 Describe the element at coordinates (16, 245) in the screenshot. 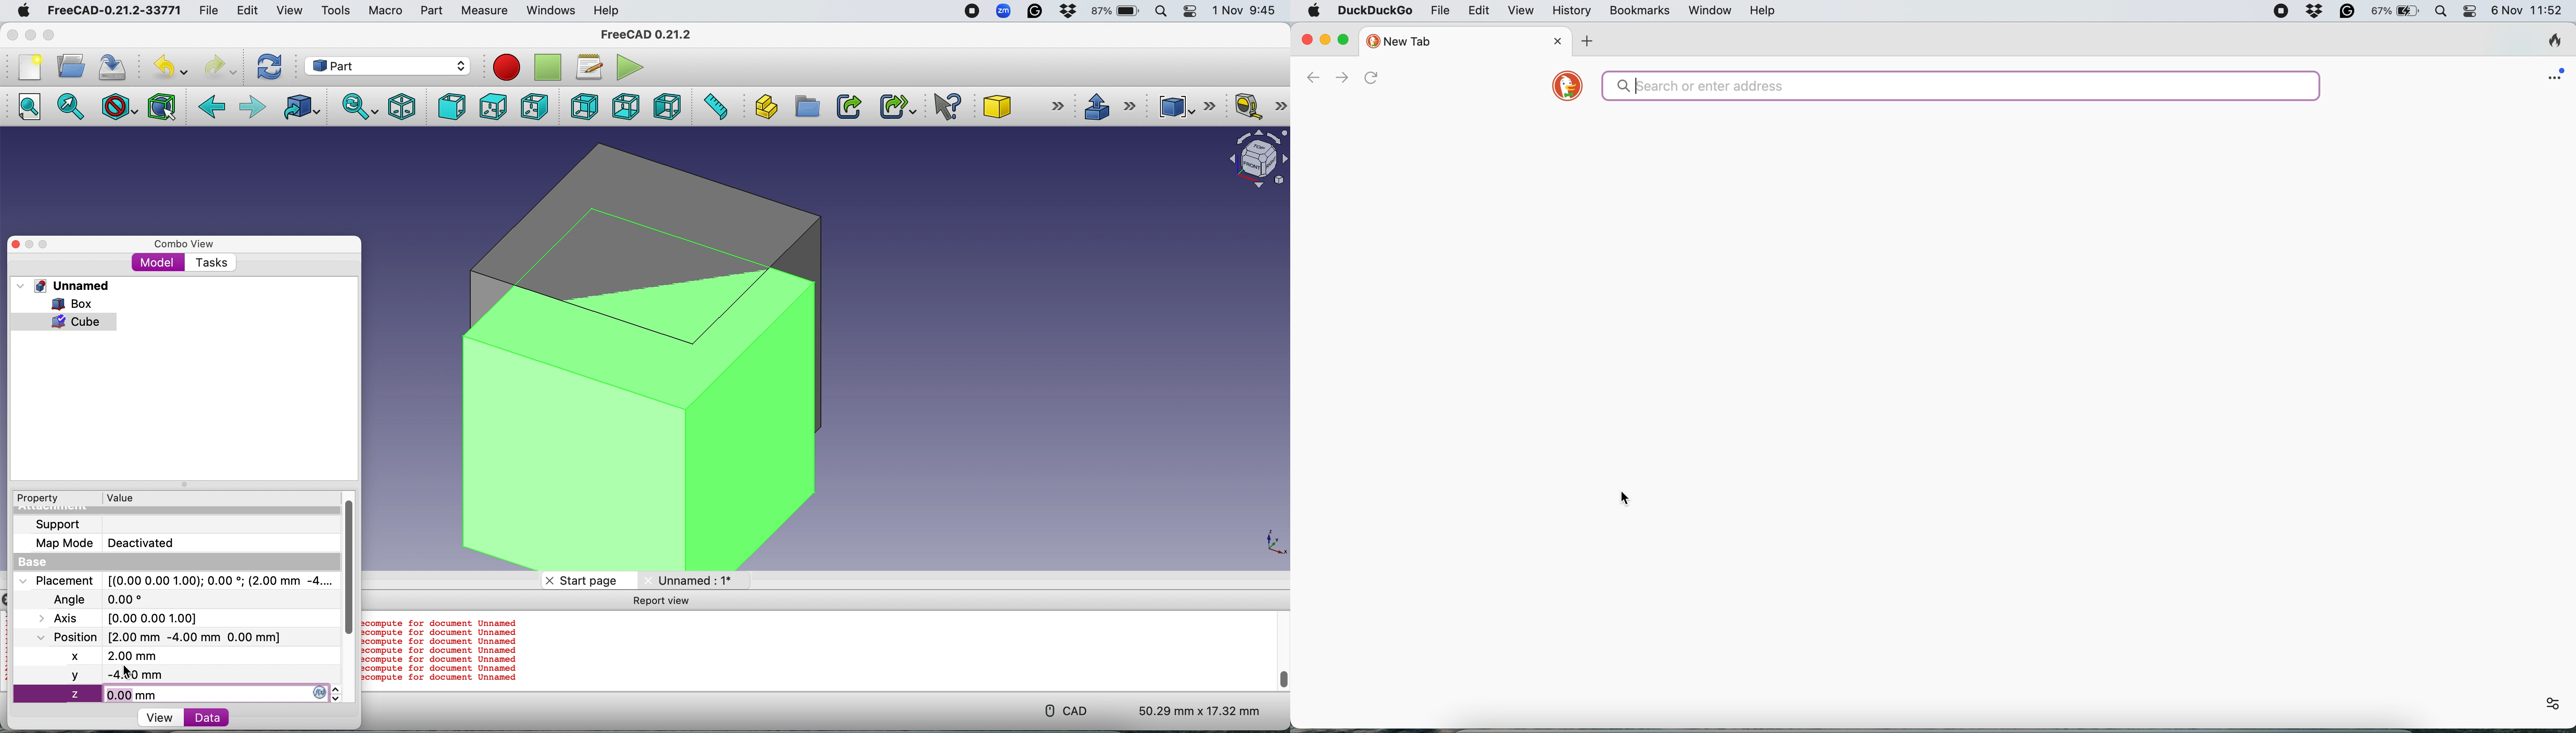

I see `Close` at that location.